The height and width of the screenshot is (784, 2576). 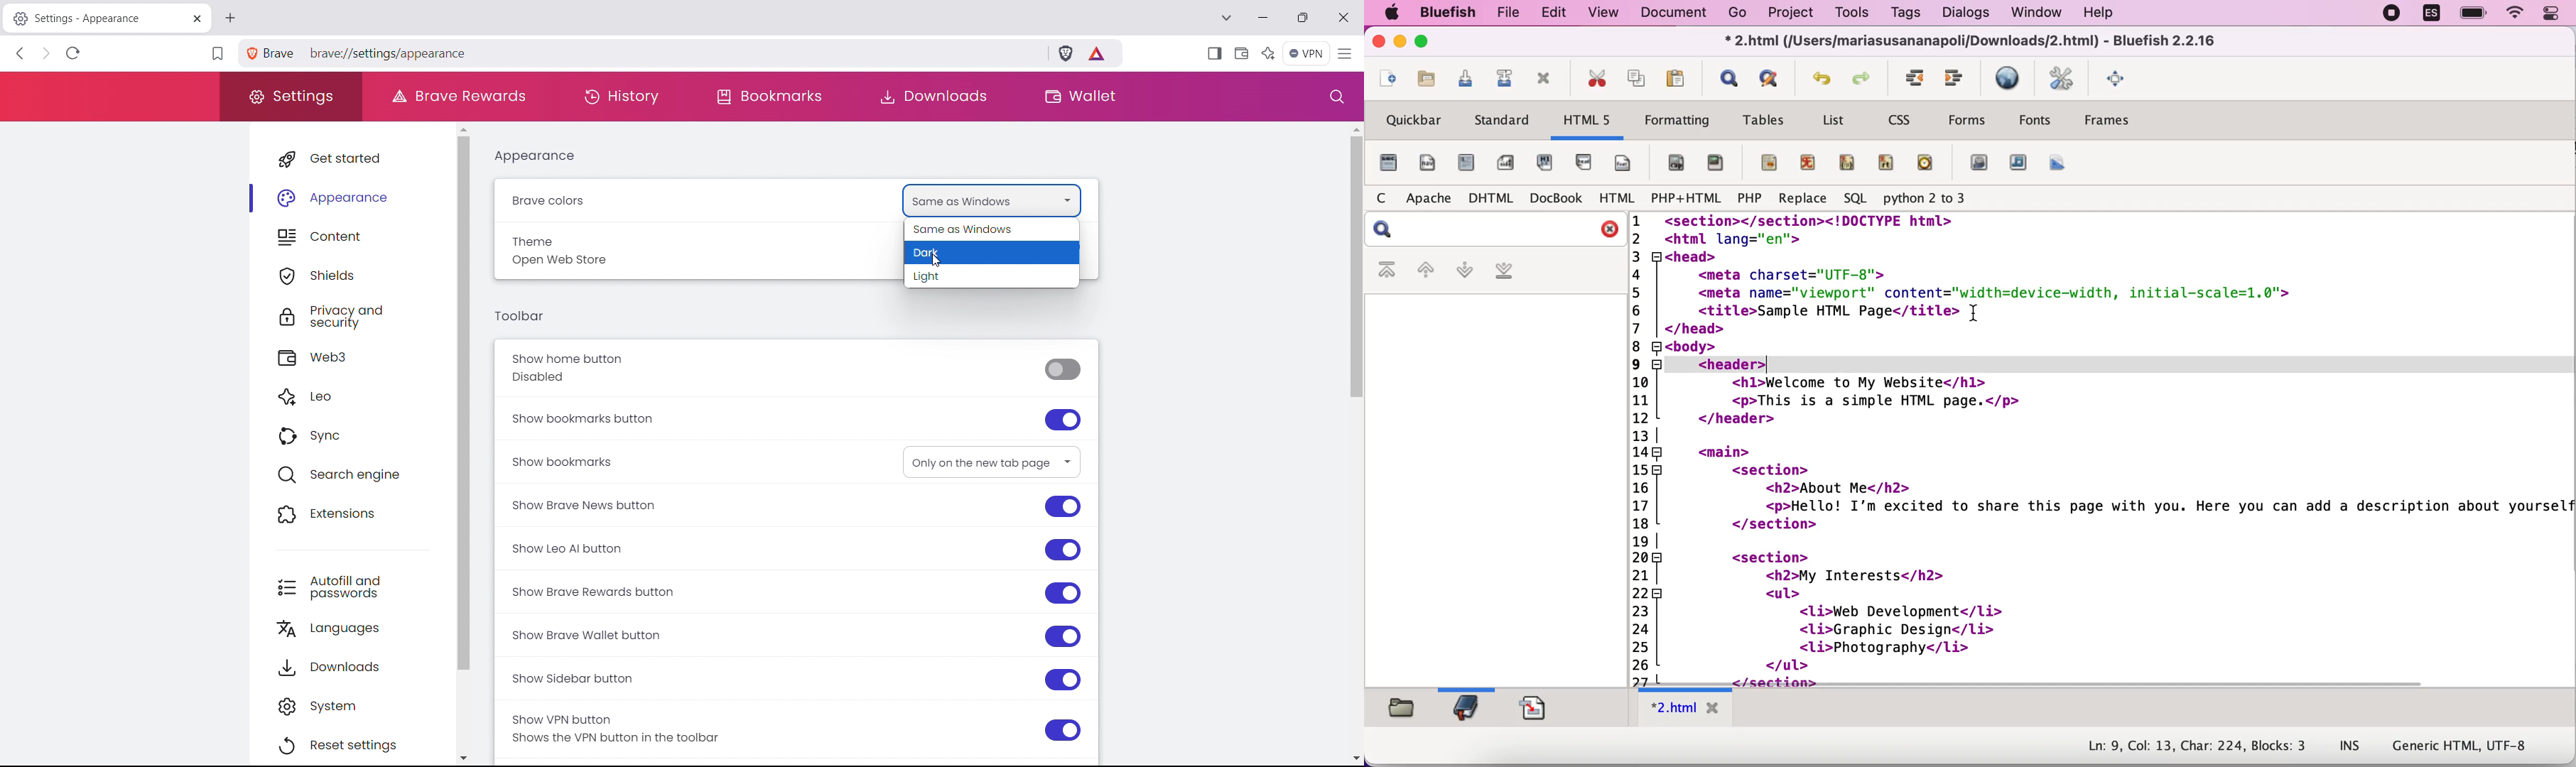 I want to click on battery, so click(x=2474, y=14).